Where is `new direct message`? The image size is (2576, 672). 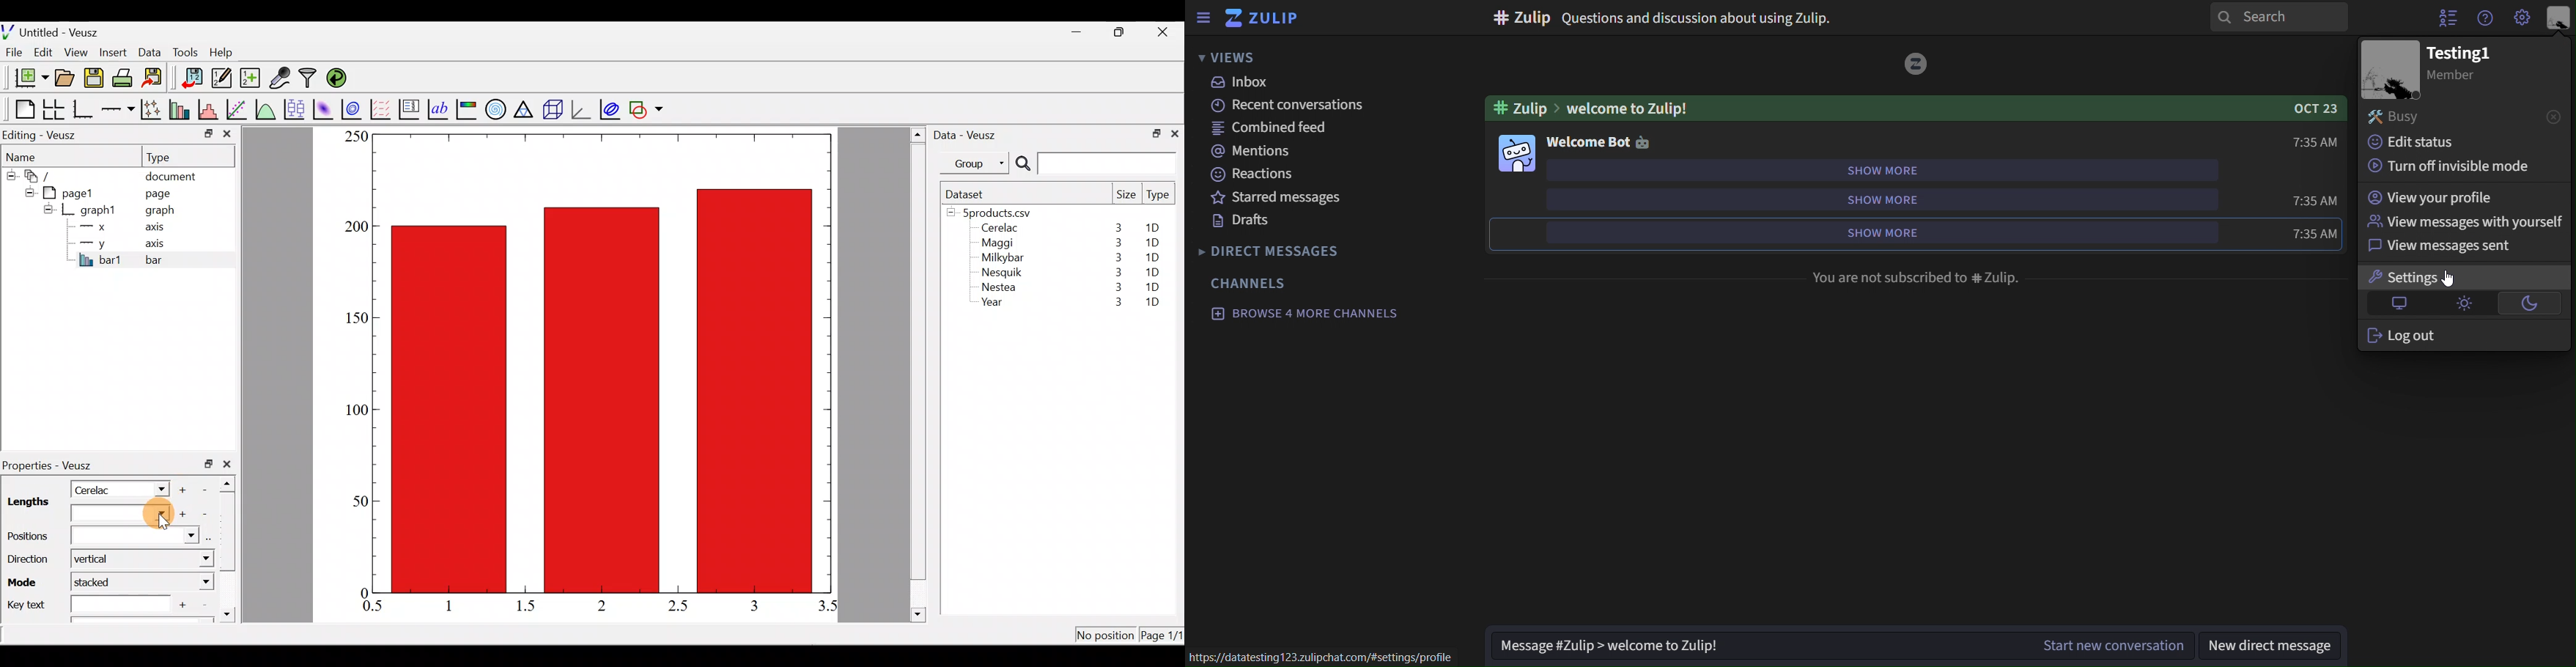 new direct message is located at coordinates (2273, 646).